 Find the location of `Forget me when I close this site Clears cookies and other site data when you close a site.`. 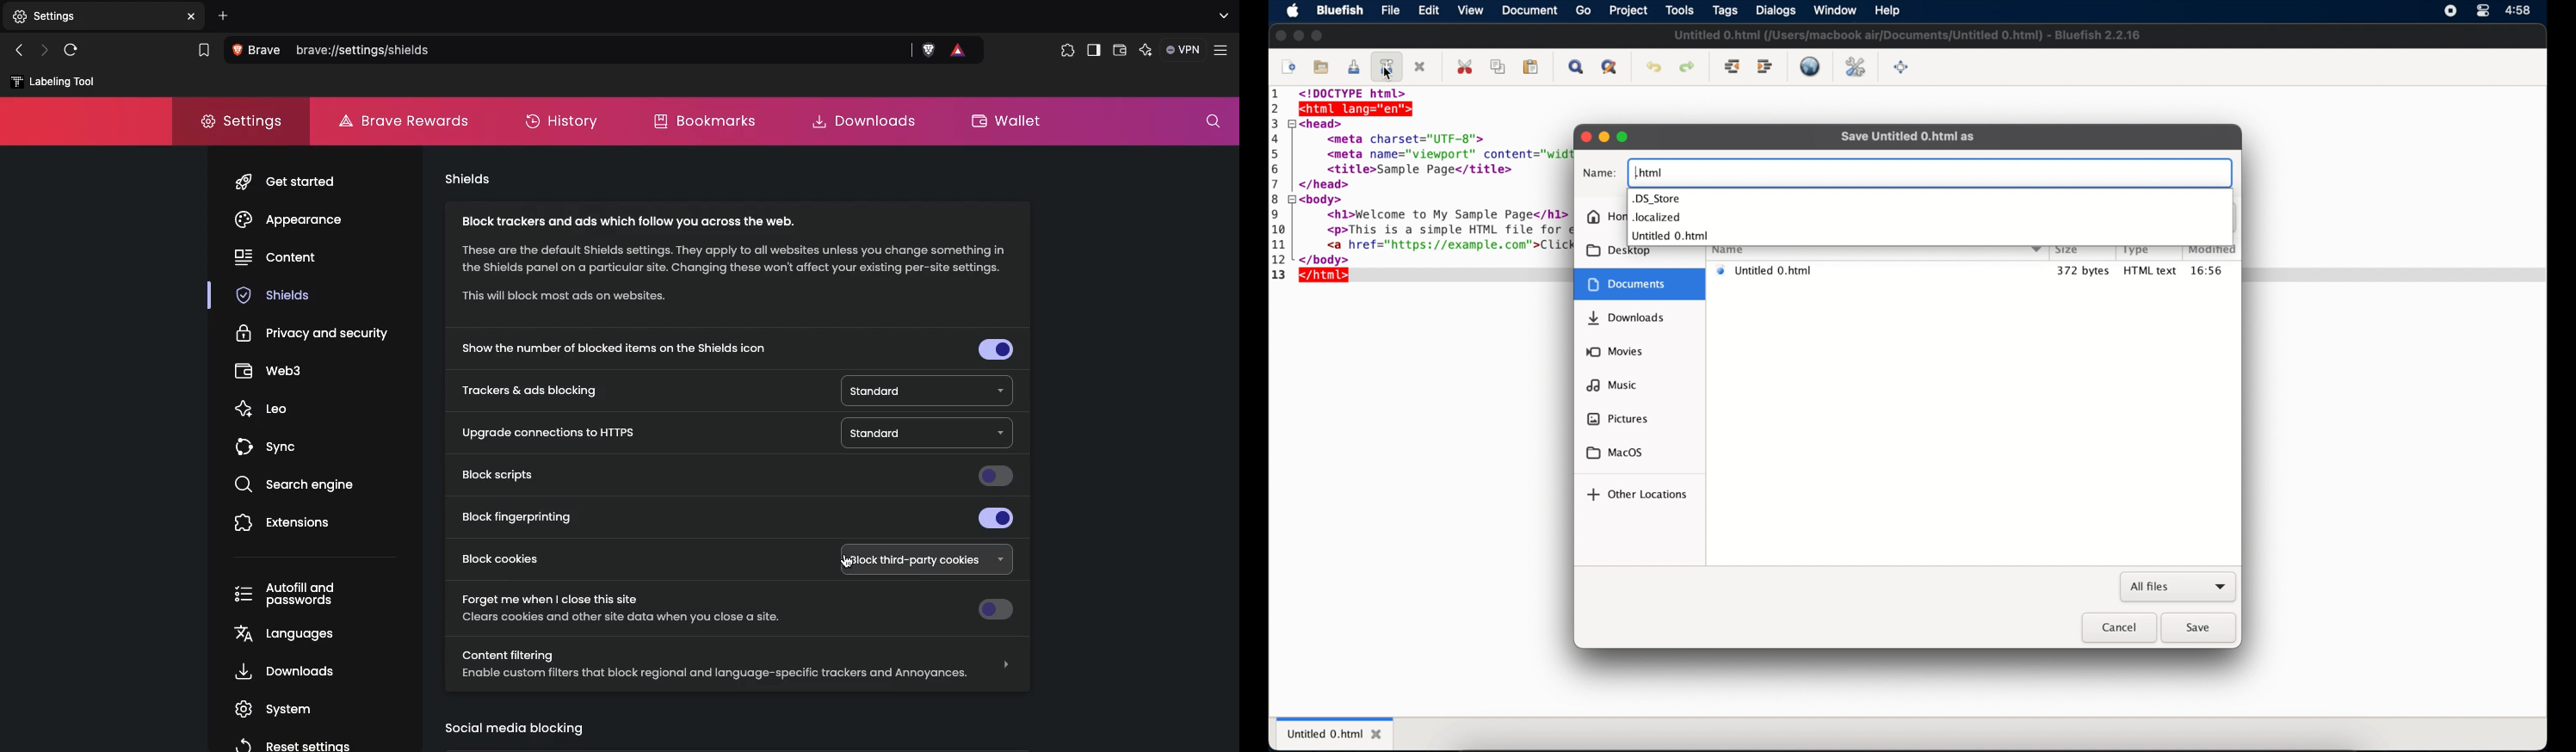

Forget me when I close this site Clears cookies and other site data when you close a site. is located at coordinates (636, 607).